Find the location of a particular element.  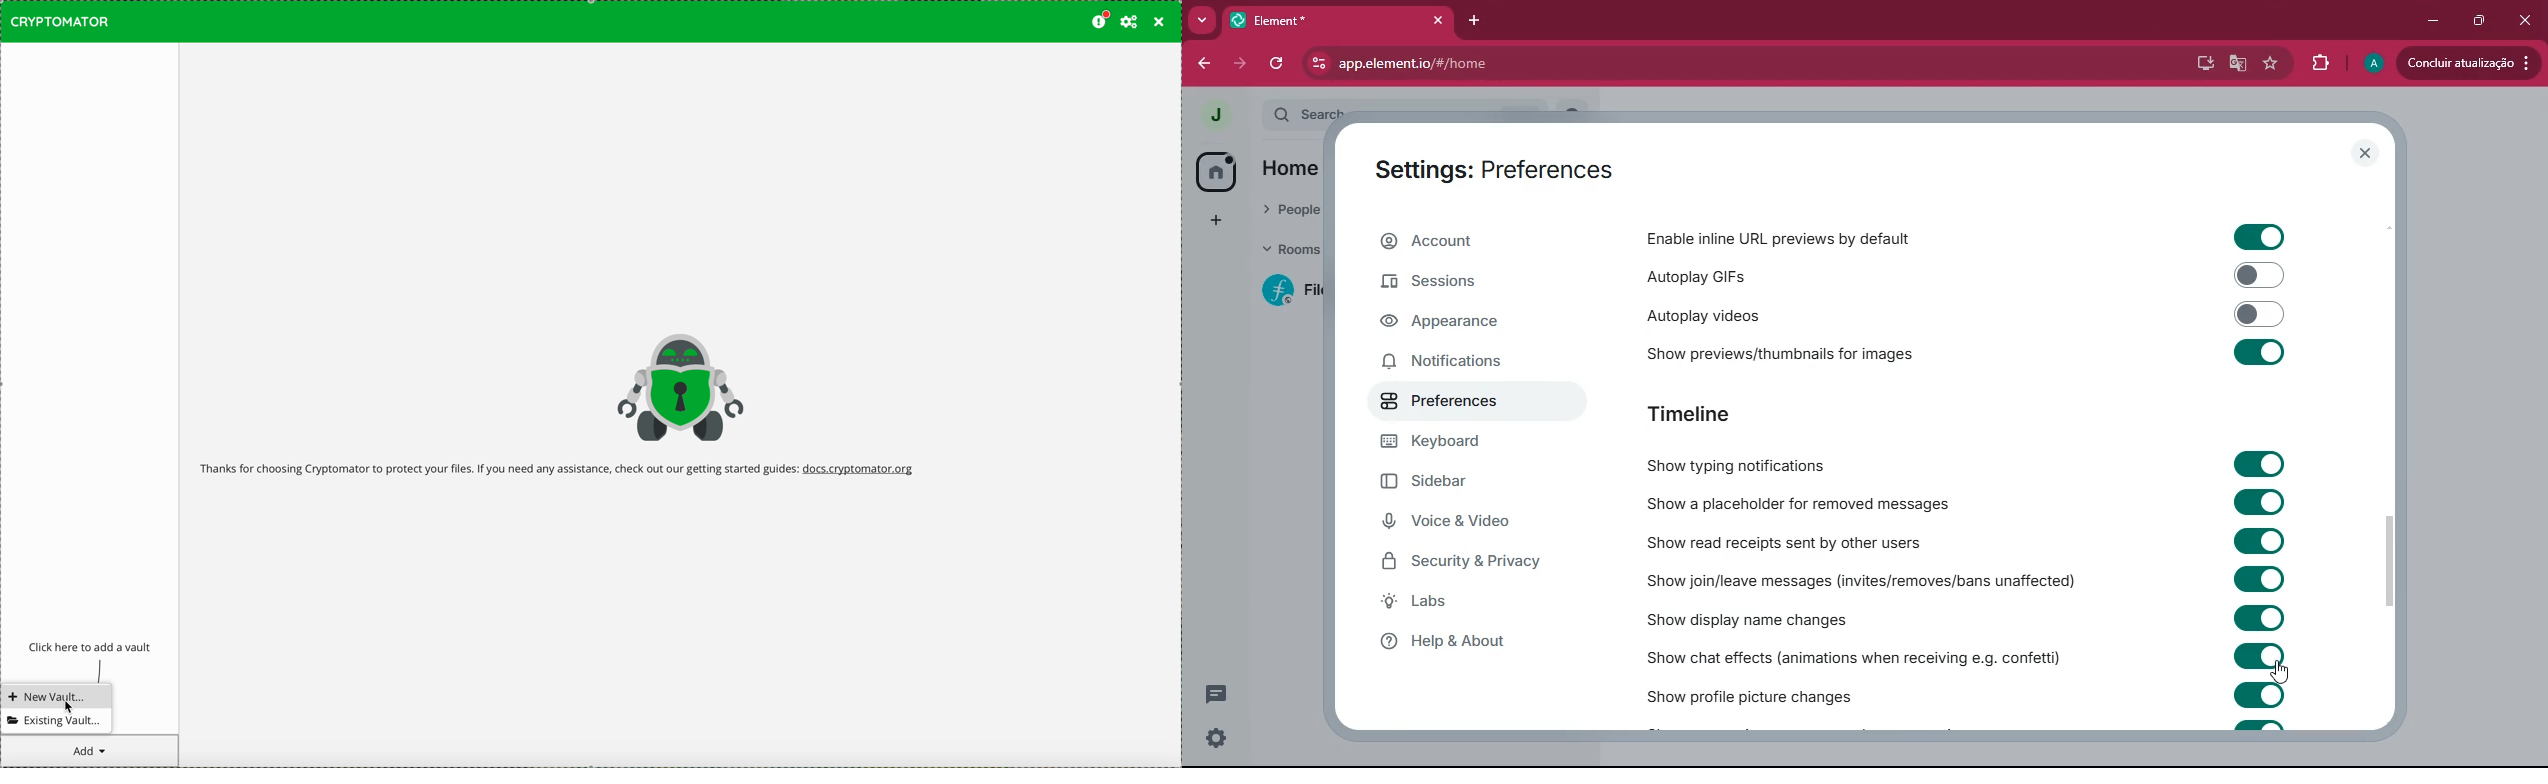

more is located at coordinates (1203, 21).